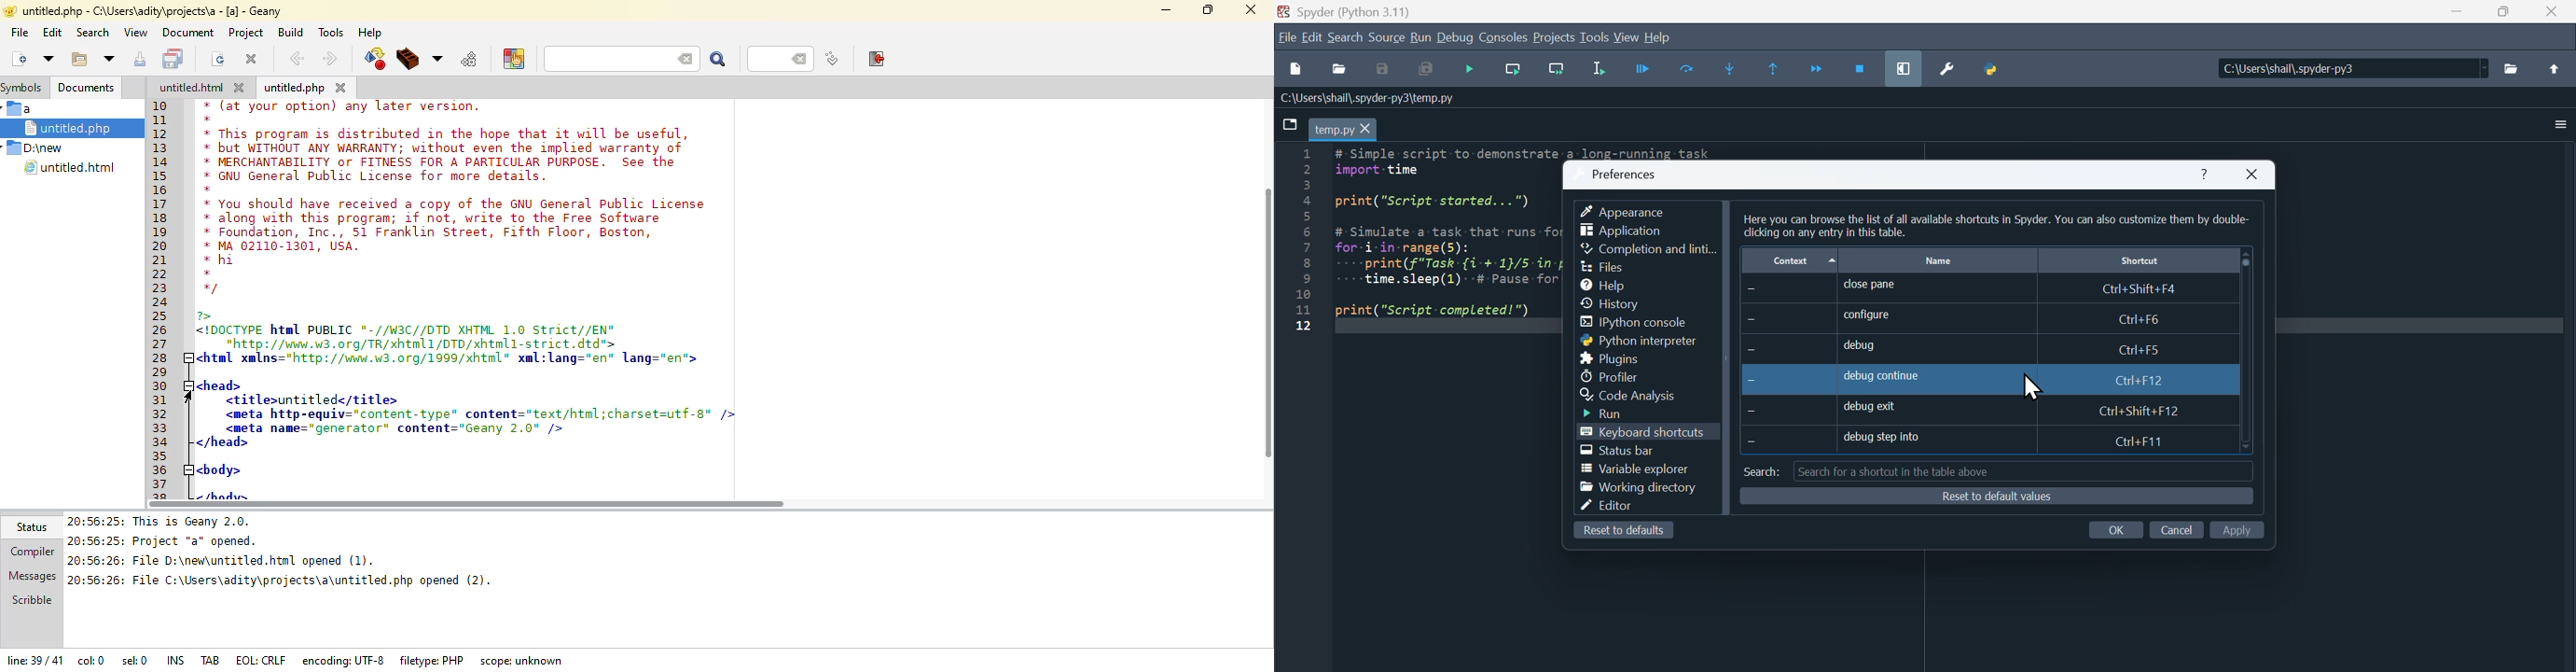 The width and height of the screenshot is (2576, 672). I want to click on , so click(1382, 70).